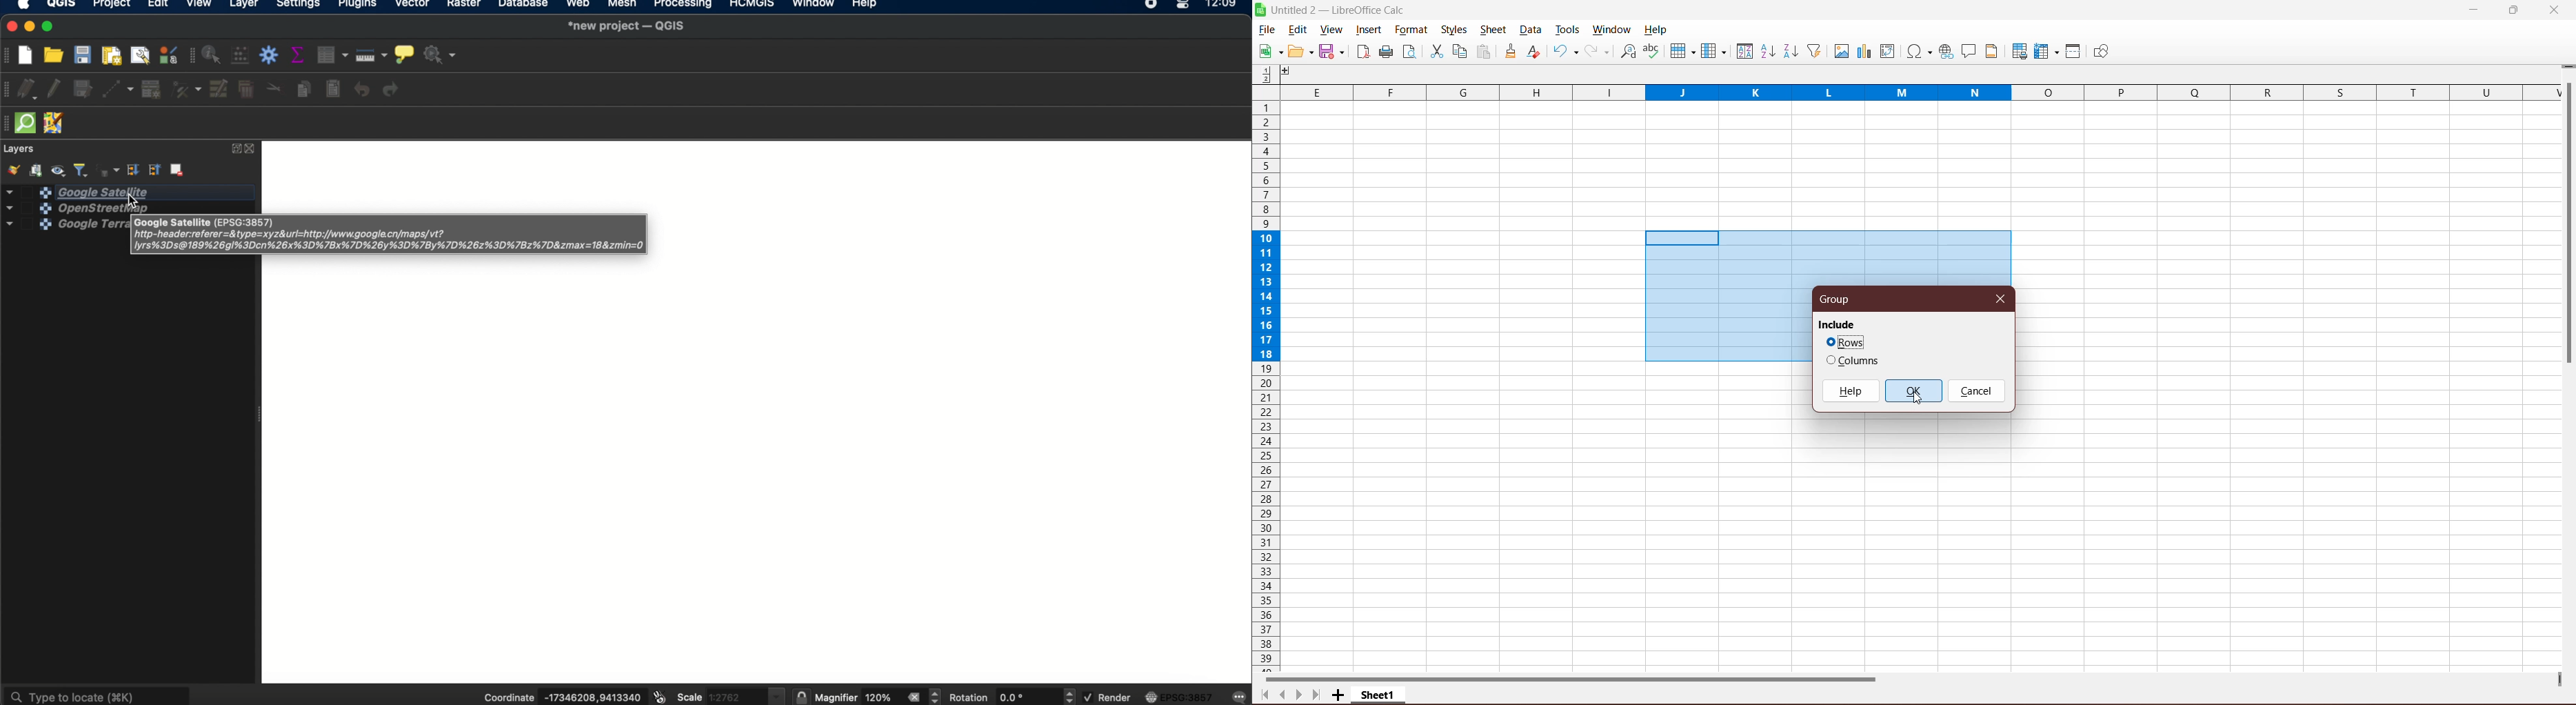 This screenshot has width=2576, height=728. Describe the element at coordinates (1628, 51) in the screenshot. I see `Find and Replace` at that location.